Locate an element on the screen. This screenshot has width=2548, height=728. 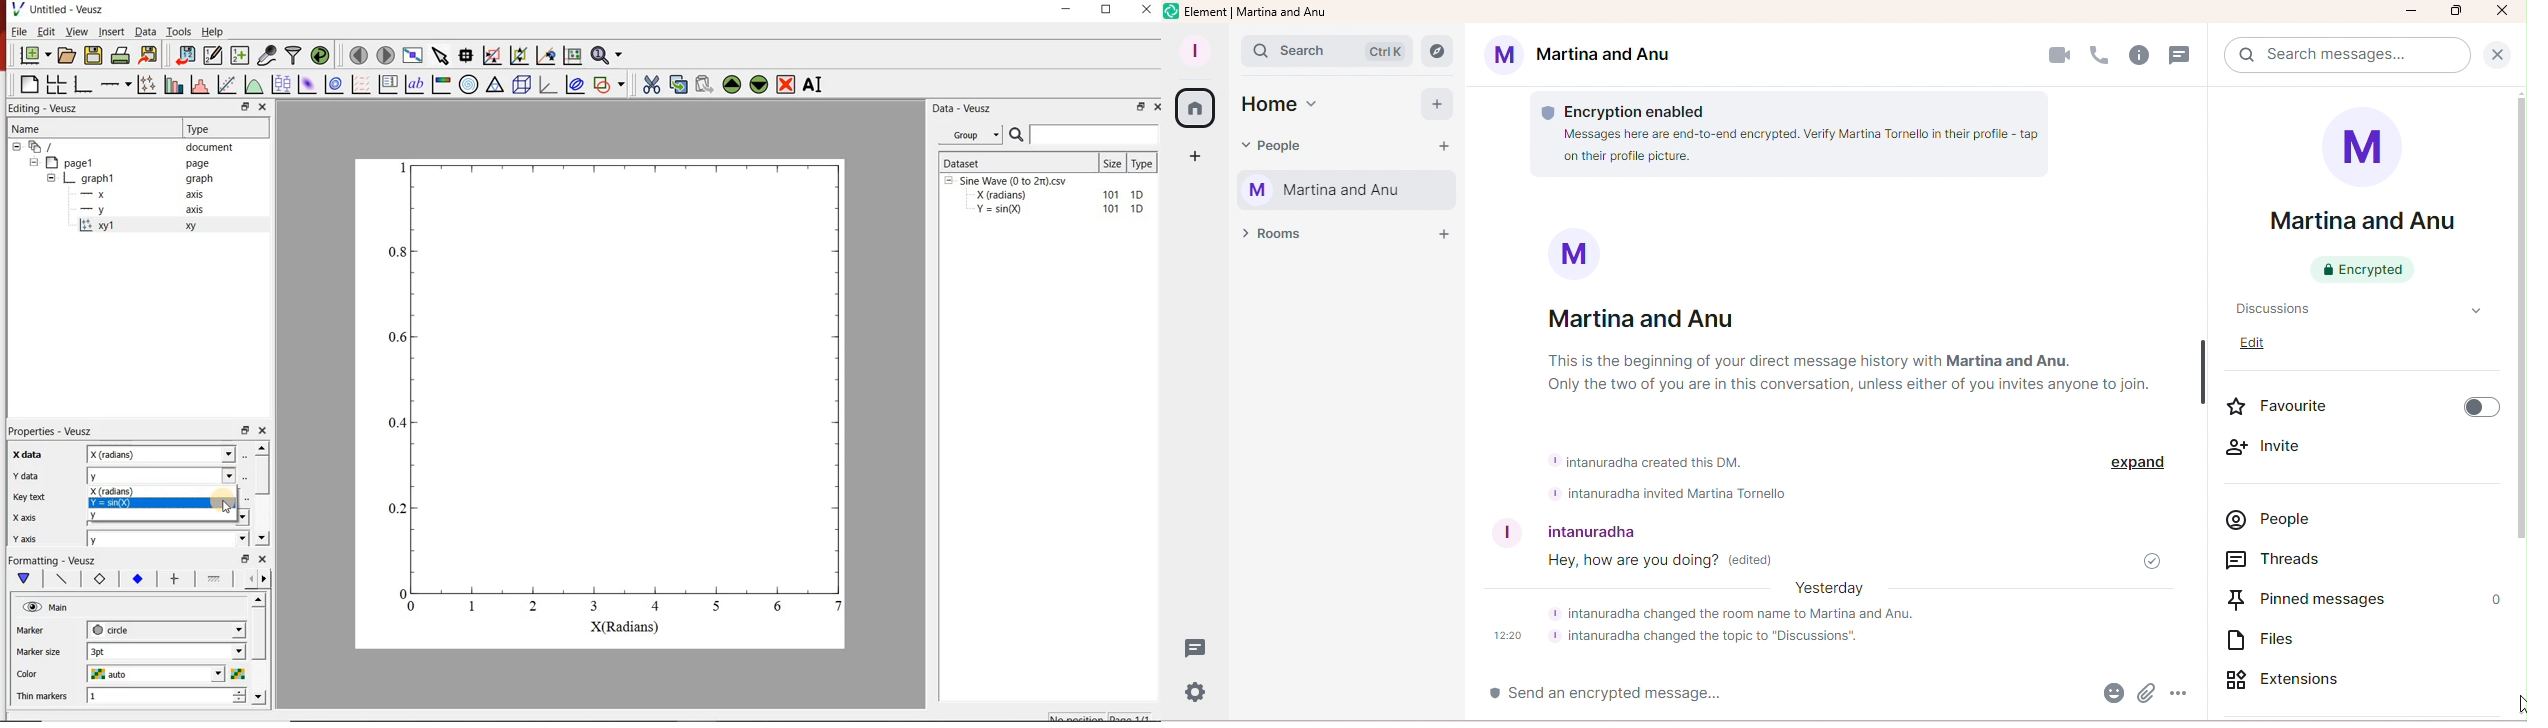
Explore rooms is located at coordinates (1442, 48).